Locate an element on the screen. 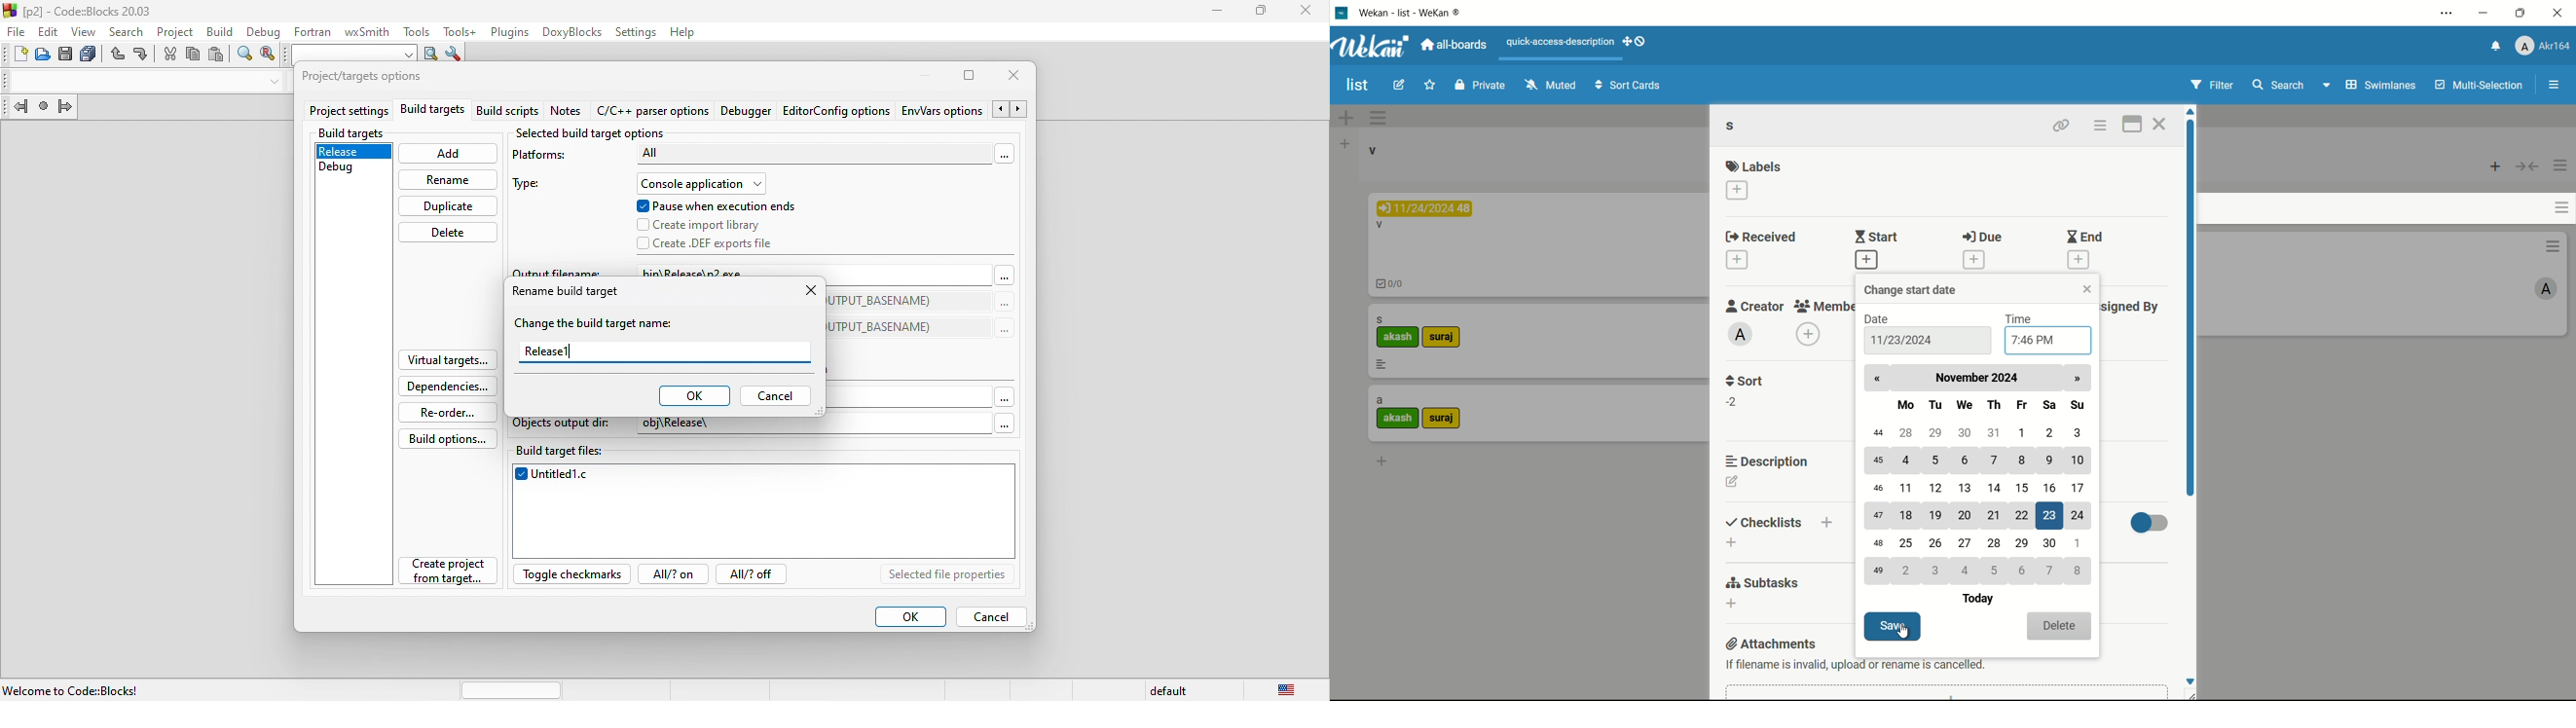  Arrows is located at coordinates (1012, 110).